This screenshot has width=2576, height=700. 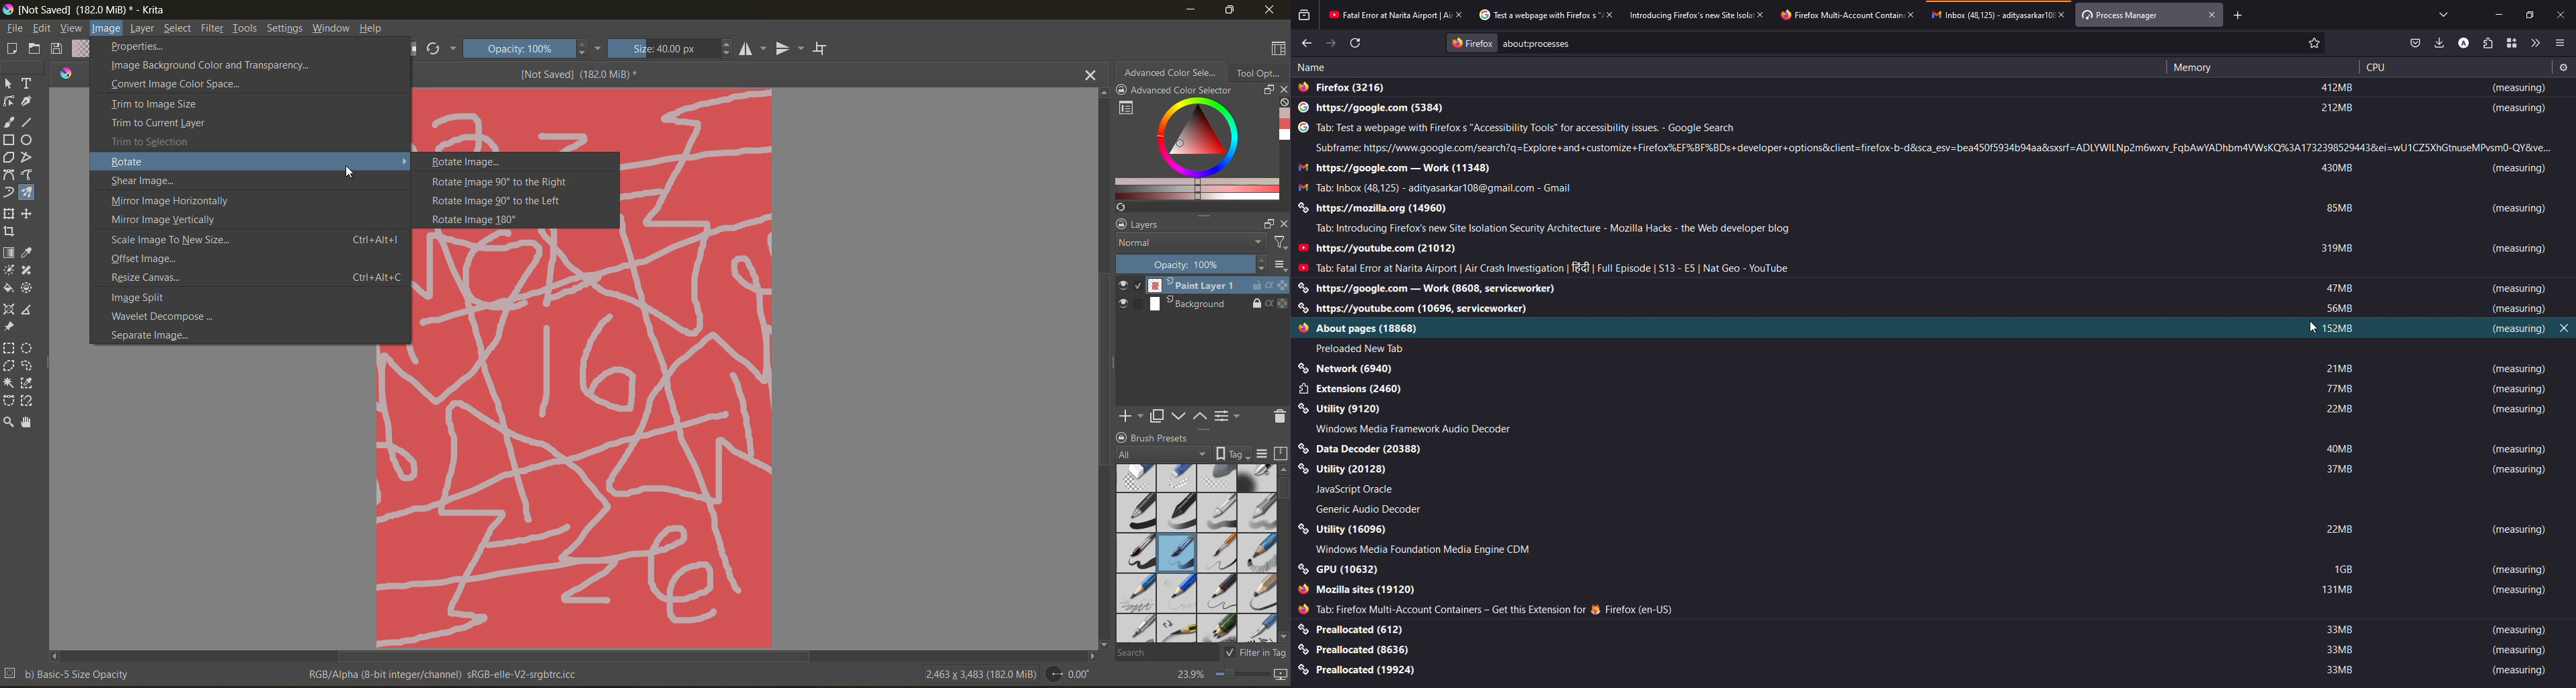 What do you see at coordinates (676, 48) in the screenshot?
I see `size` at bounding box center [676, 48].